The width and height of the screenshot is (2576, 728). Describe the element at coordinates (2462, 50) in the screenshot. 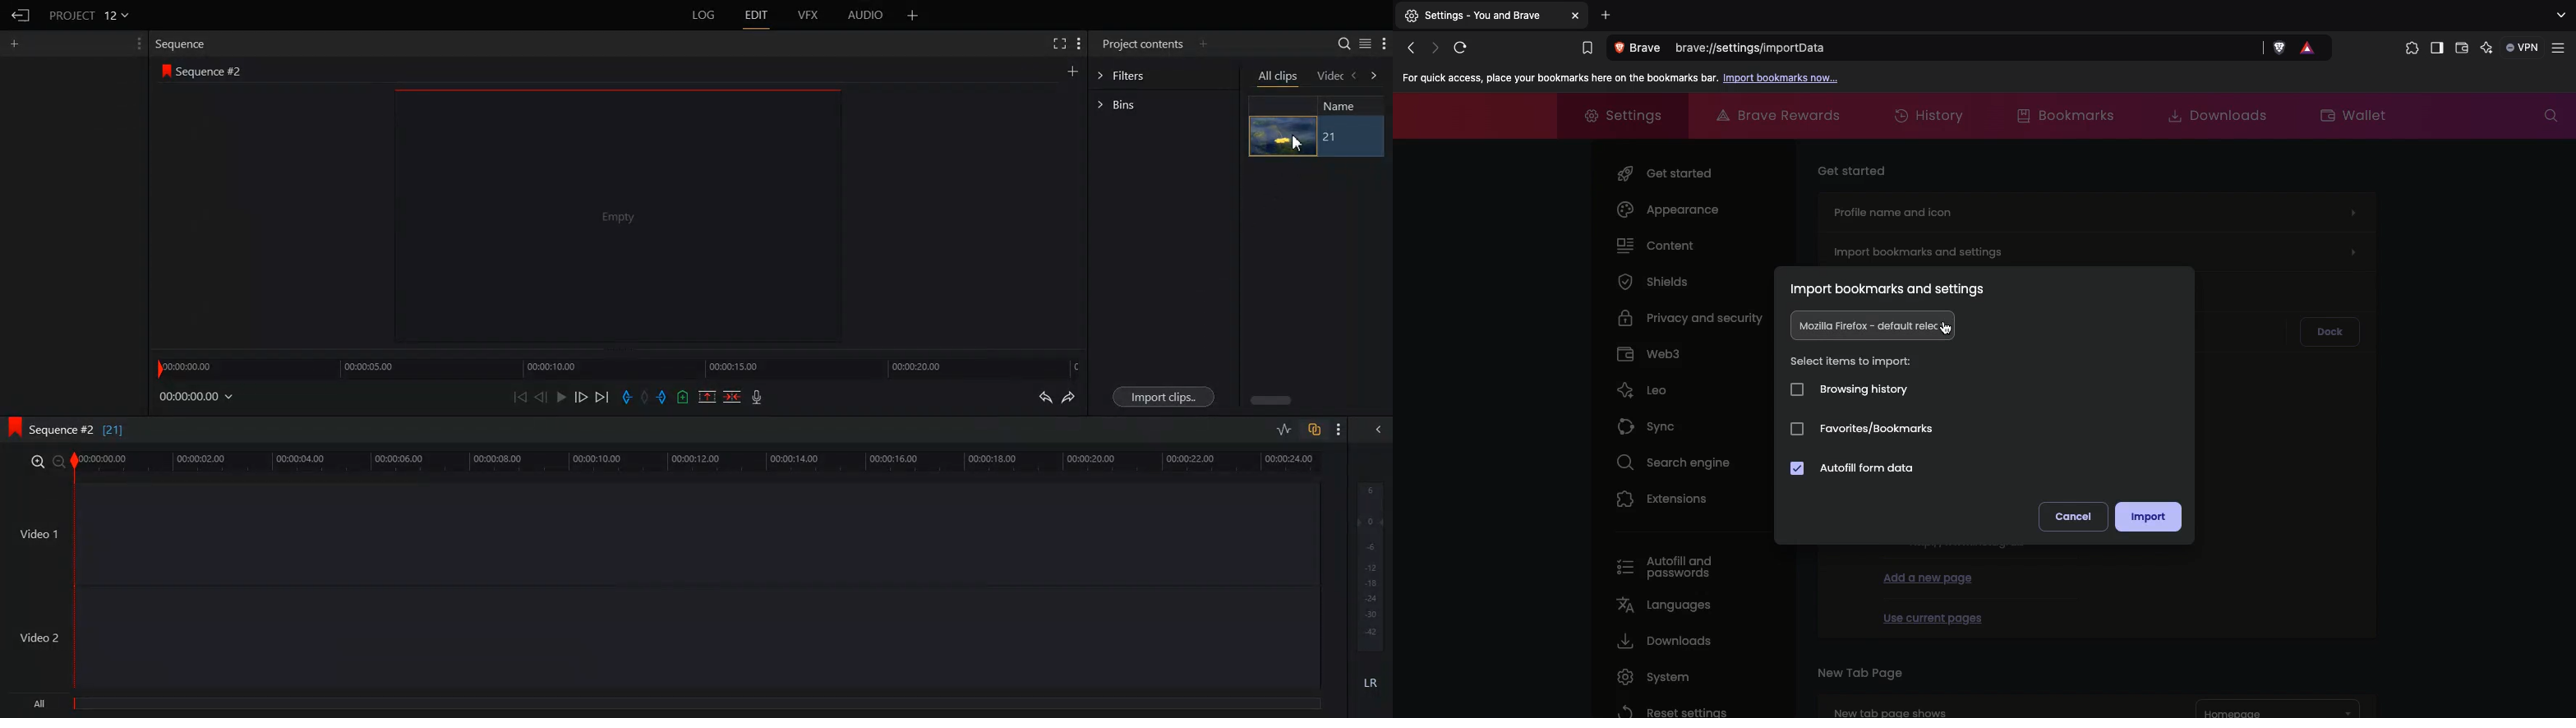

I see `Wallet` at that location.